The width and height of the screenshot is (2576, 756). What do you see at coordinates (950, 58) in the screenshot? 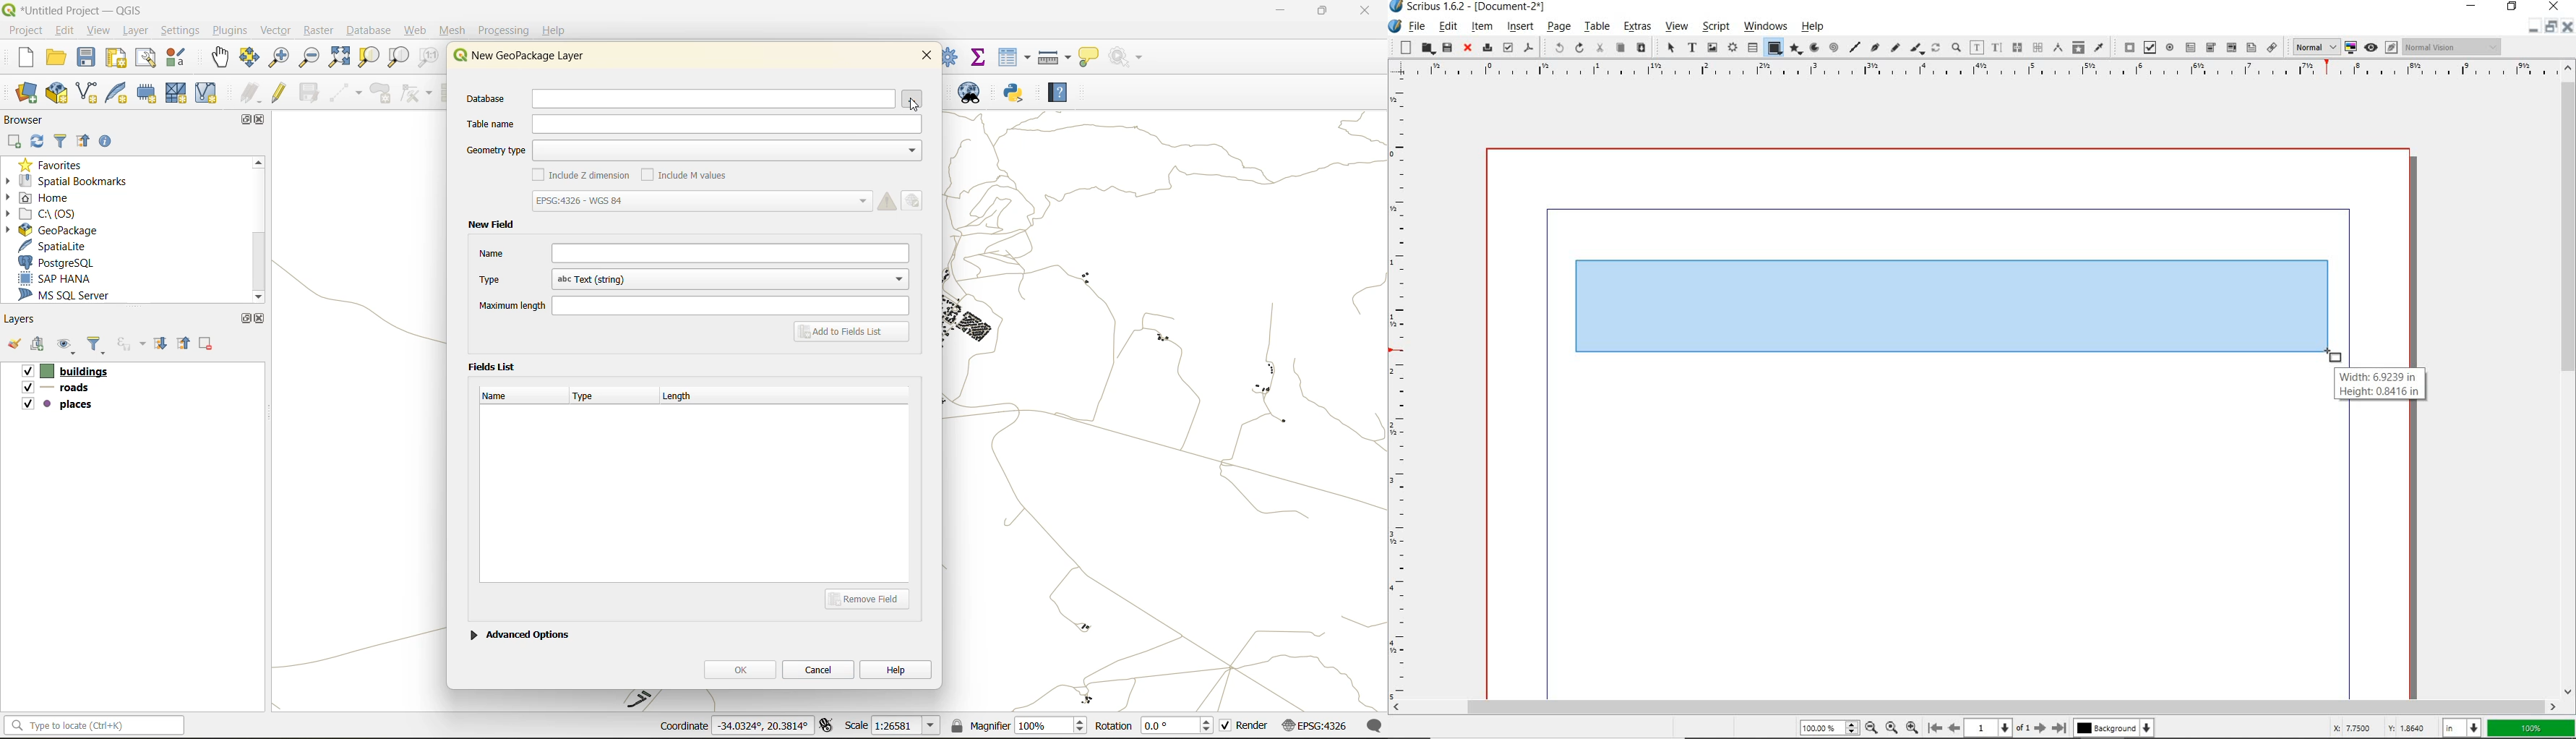
I see `control panel` at bounding box center [950, 58].